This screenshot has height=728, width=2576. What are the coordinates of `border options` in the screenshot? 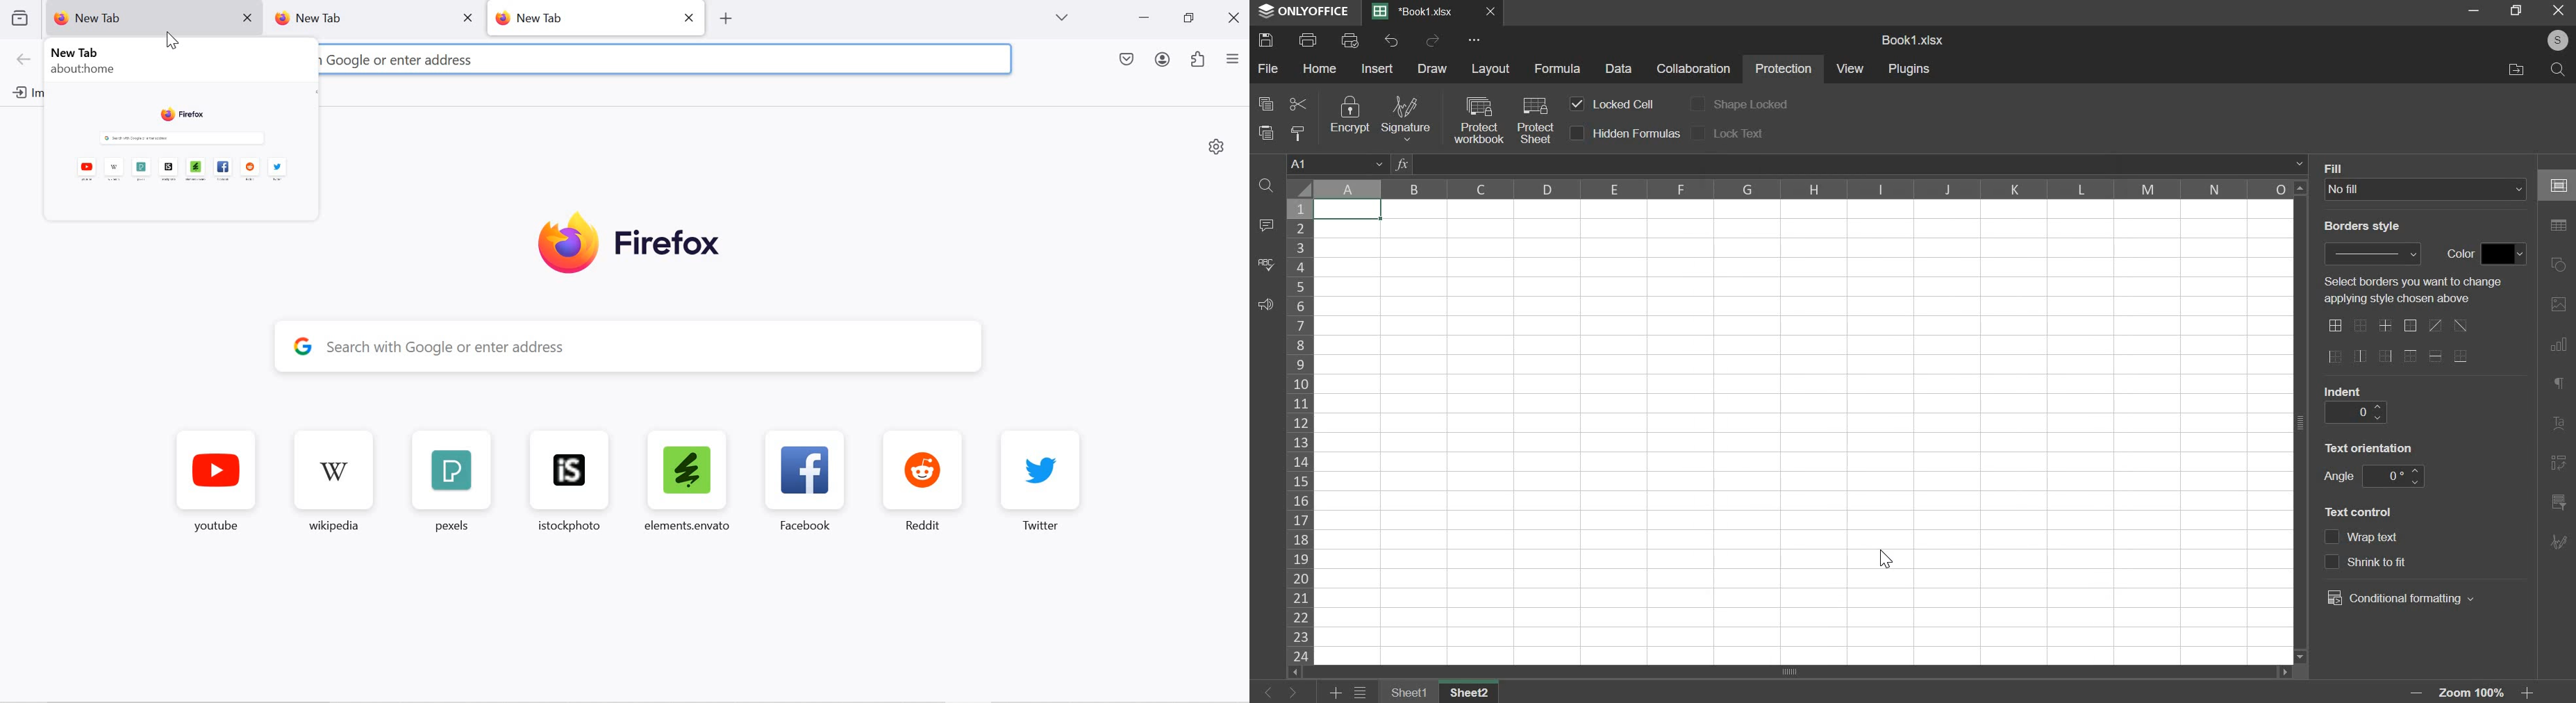 It's located at (2409, 326).